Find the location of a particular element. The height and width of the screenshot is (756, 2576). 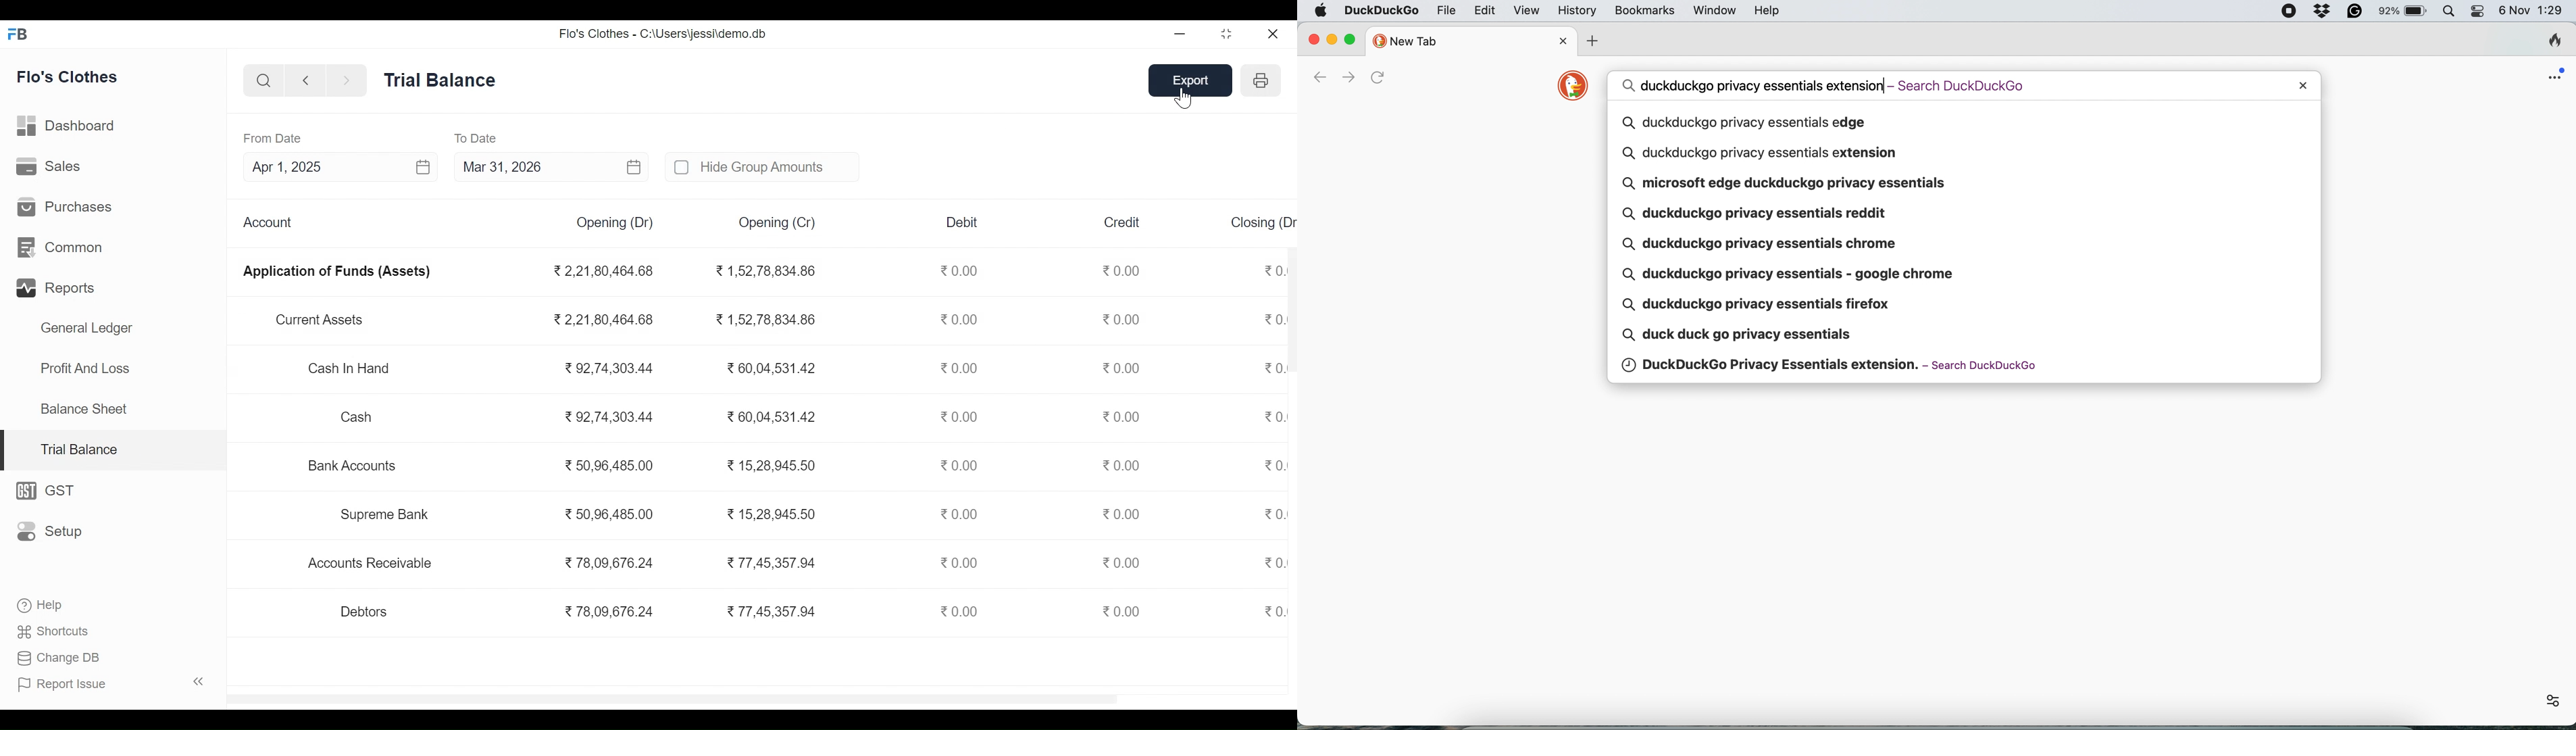

scrollbar is located at coordinates (676, 698).